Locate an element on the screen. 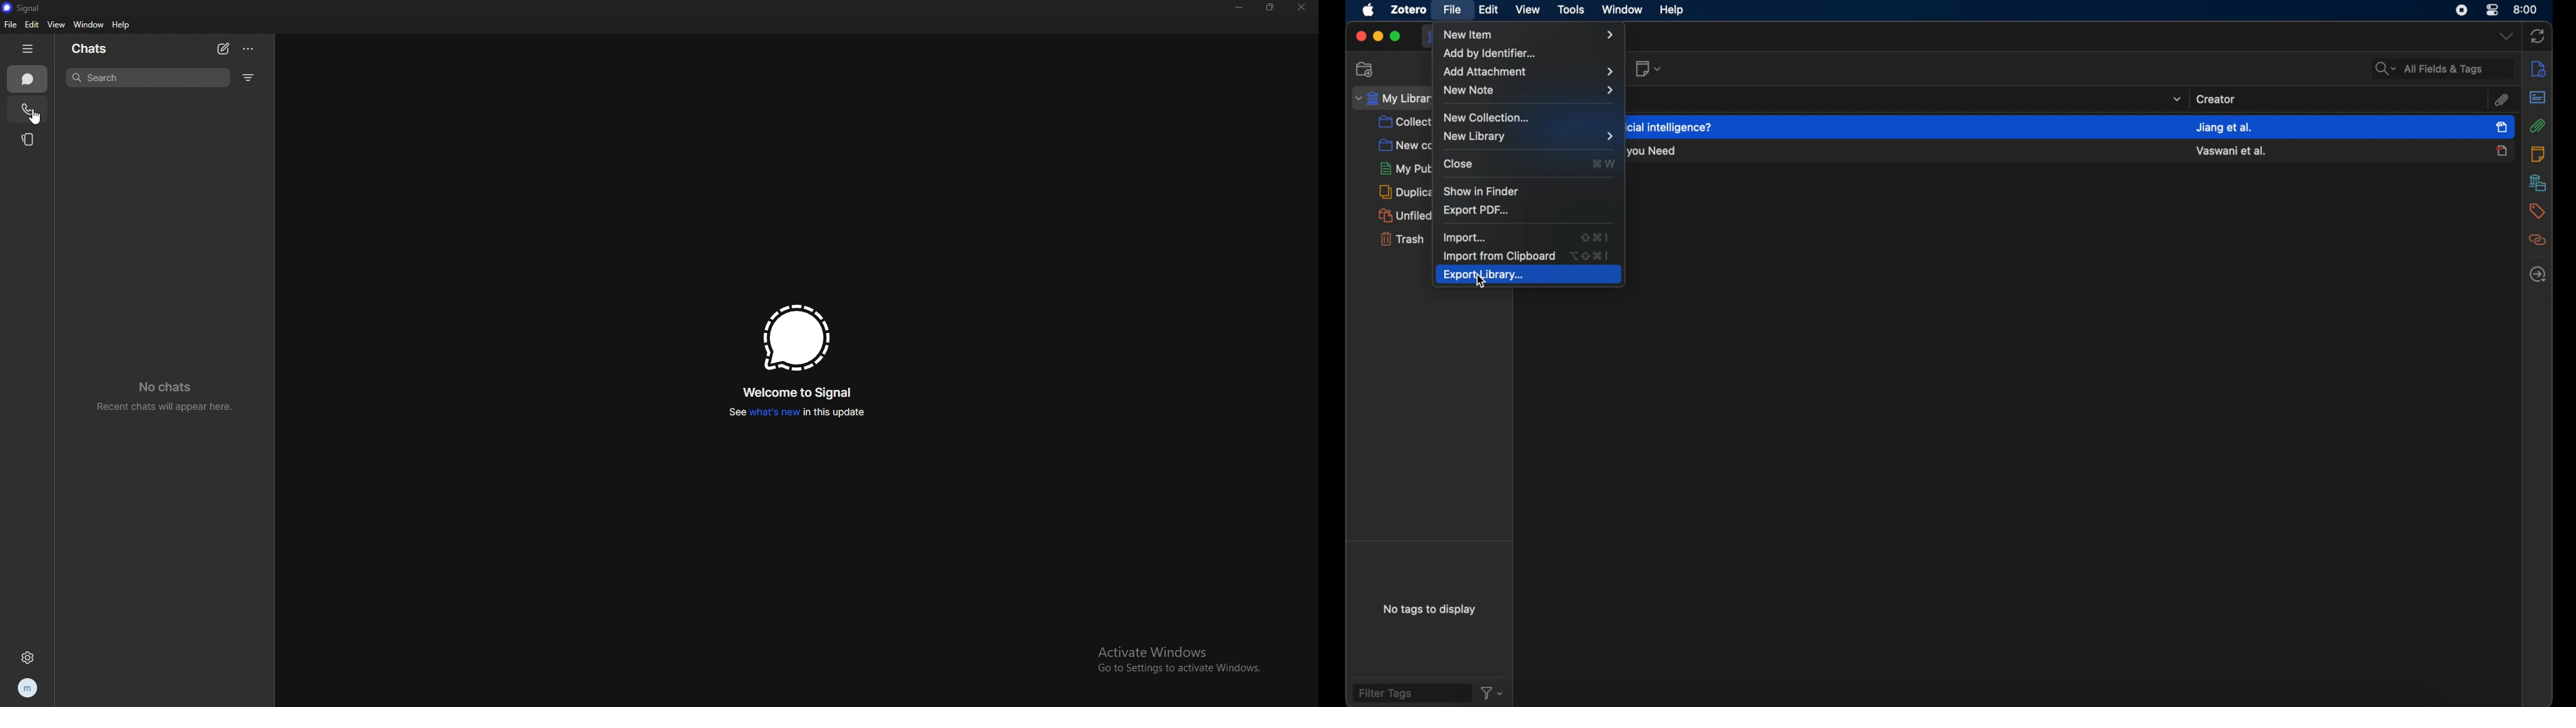 The height and width of the screenshot is (728, 2576). help is located at coordinates (122, 24).